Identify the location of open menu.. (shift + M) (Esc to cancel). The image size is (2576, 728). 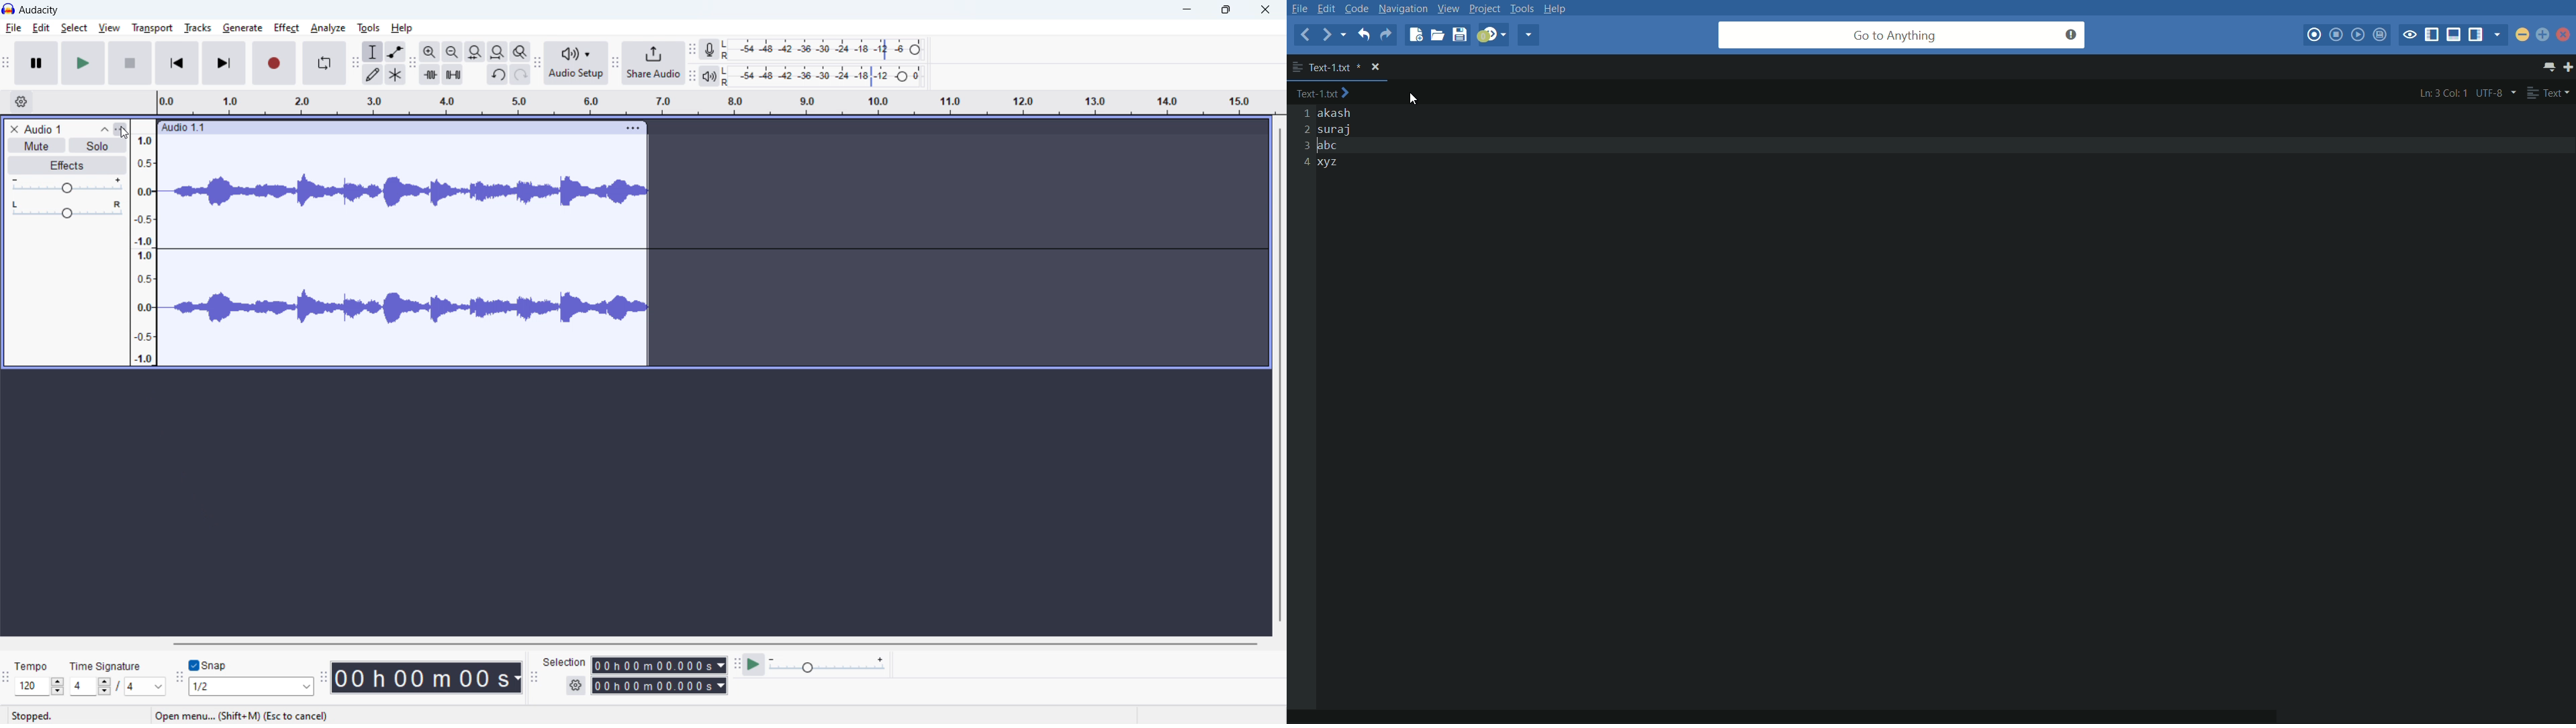
(240, 715).